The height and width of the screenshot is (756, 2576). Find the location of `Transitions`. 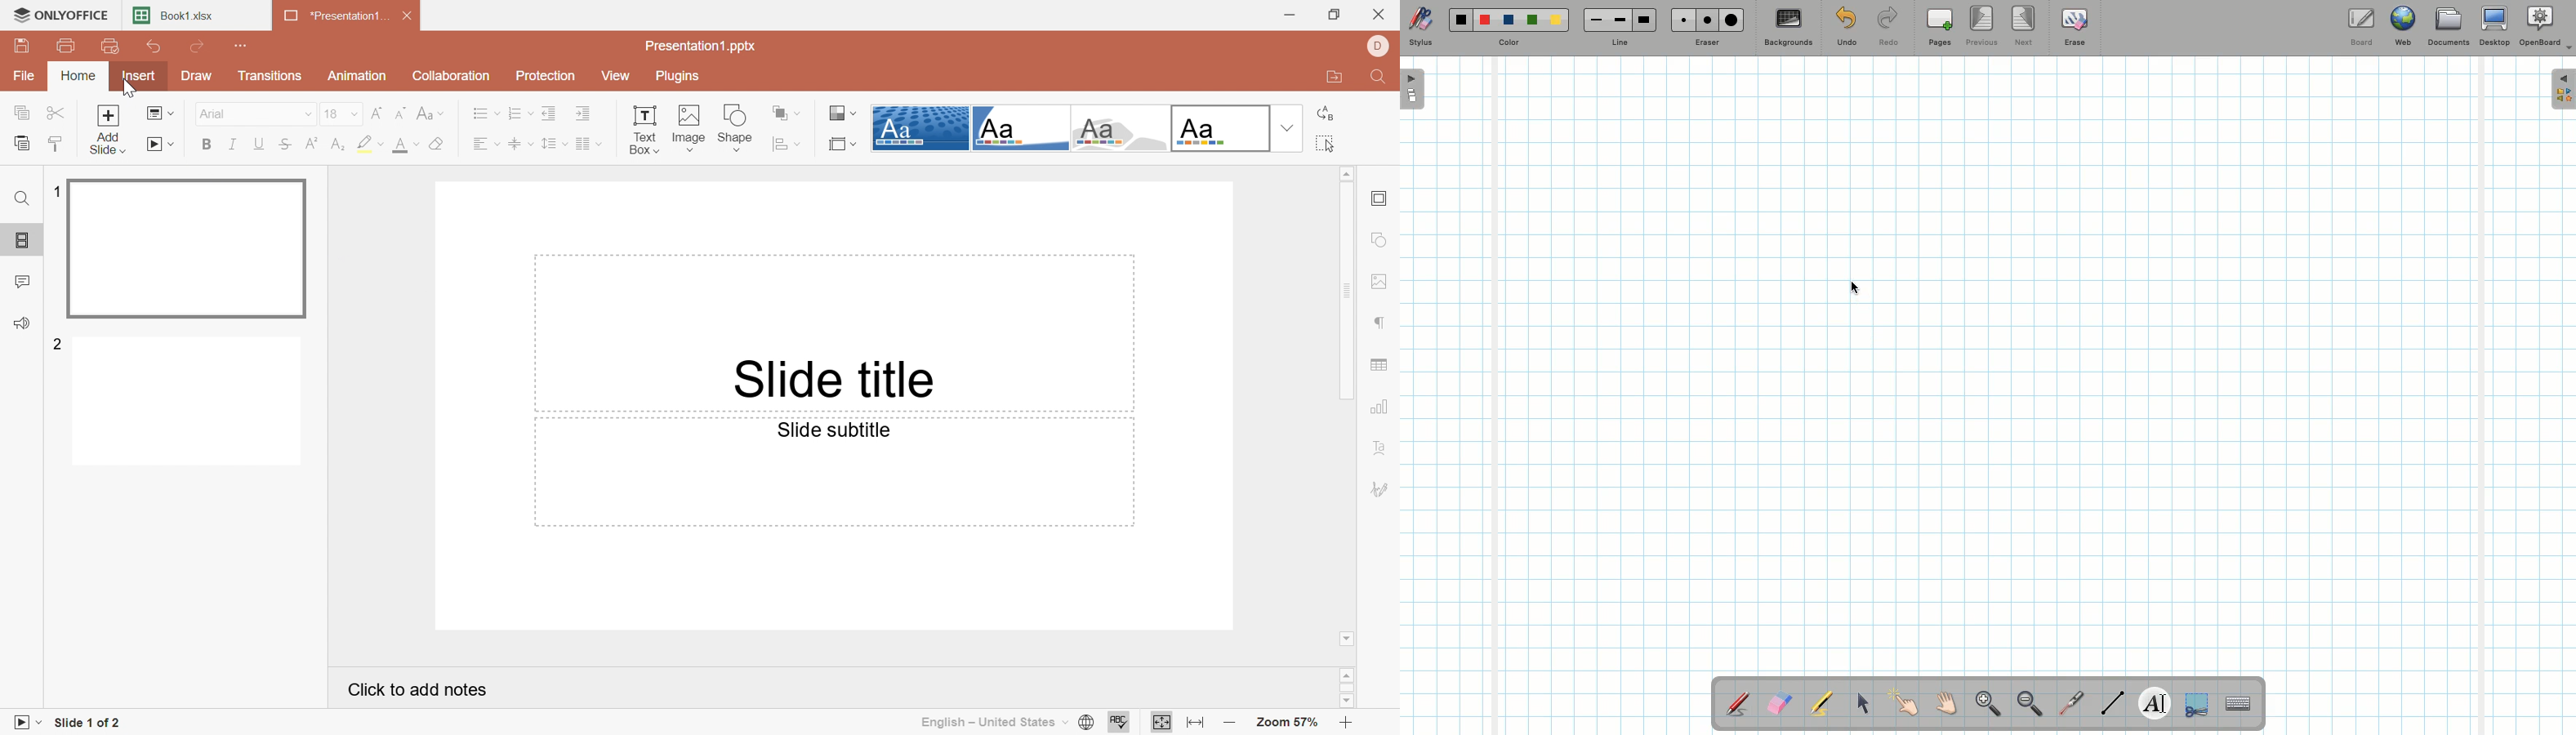

Transitions is located at coordinates (271, 76).